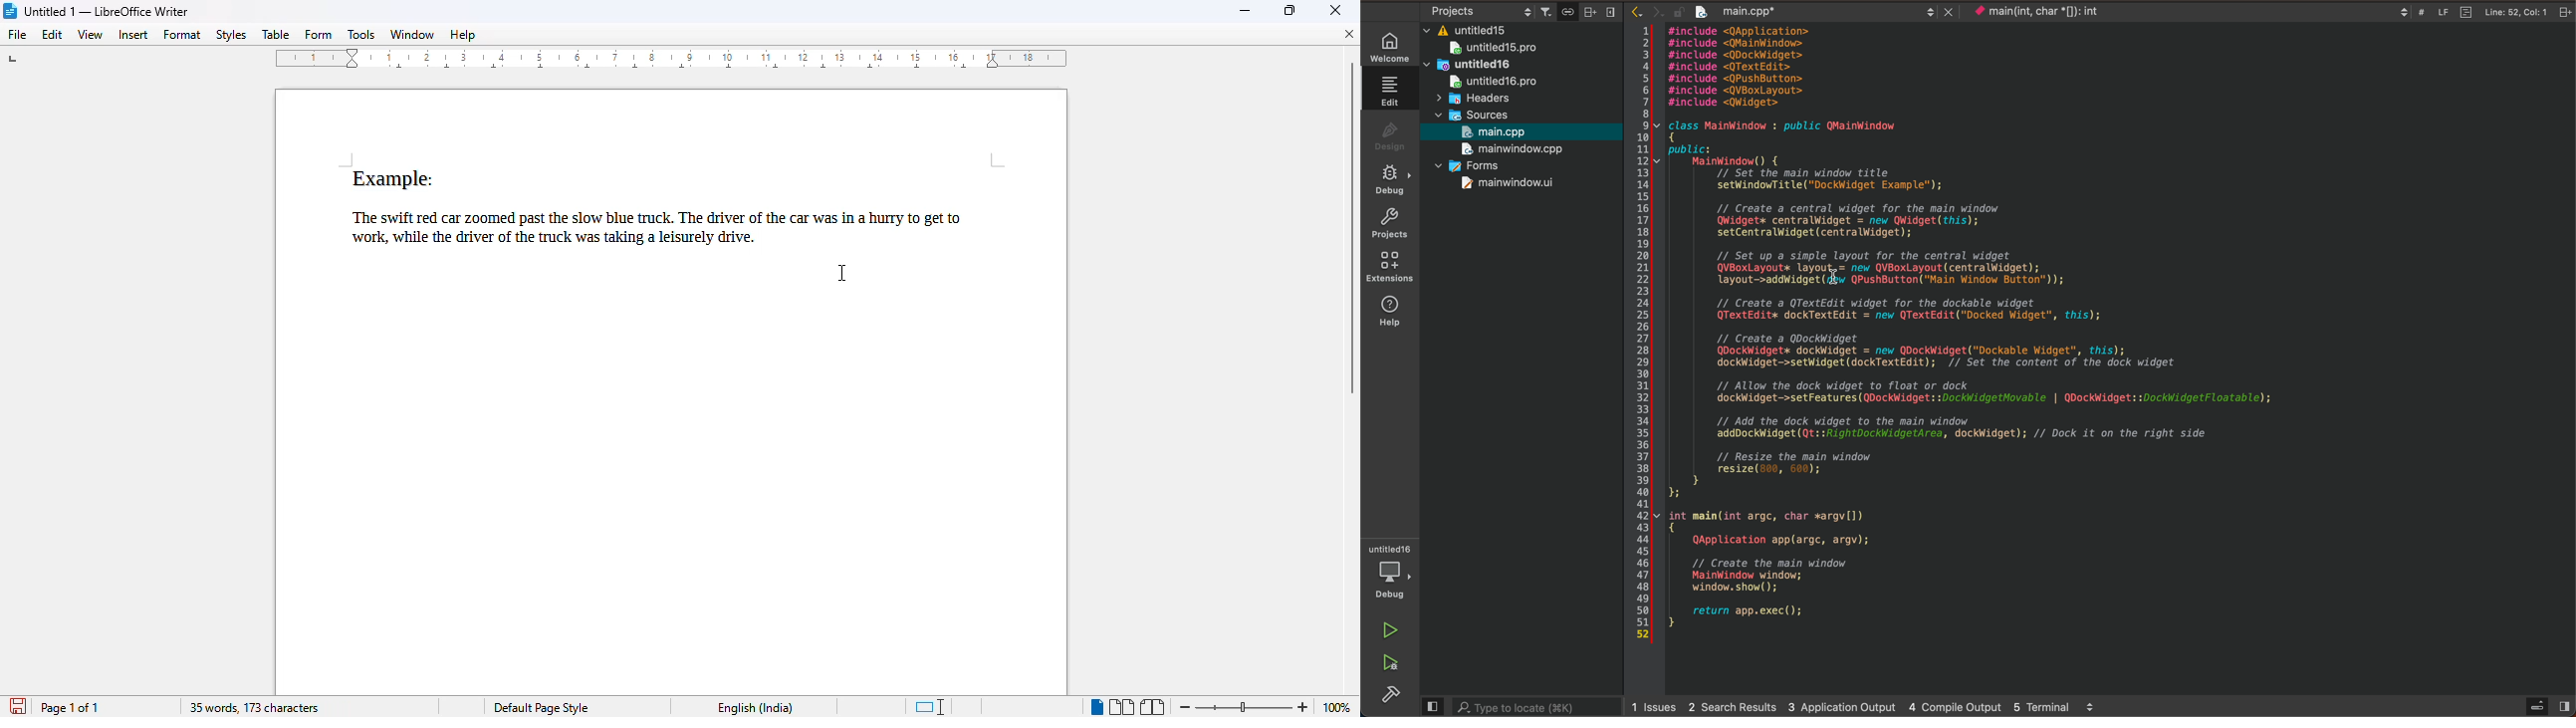 This screenshot has width=2576, height=728. I want to click on minimize, so click(1246, 11).